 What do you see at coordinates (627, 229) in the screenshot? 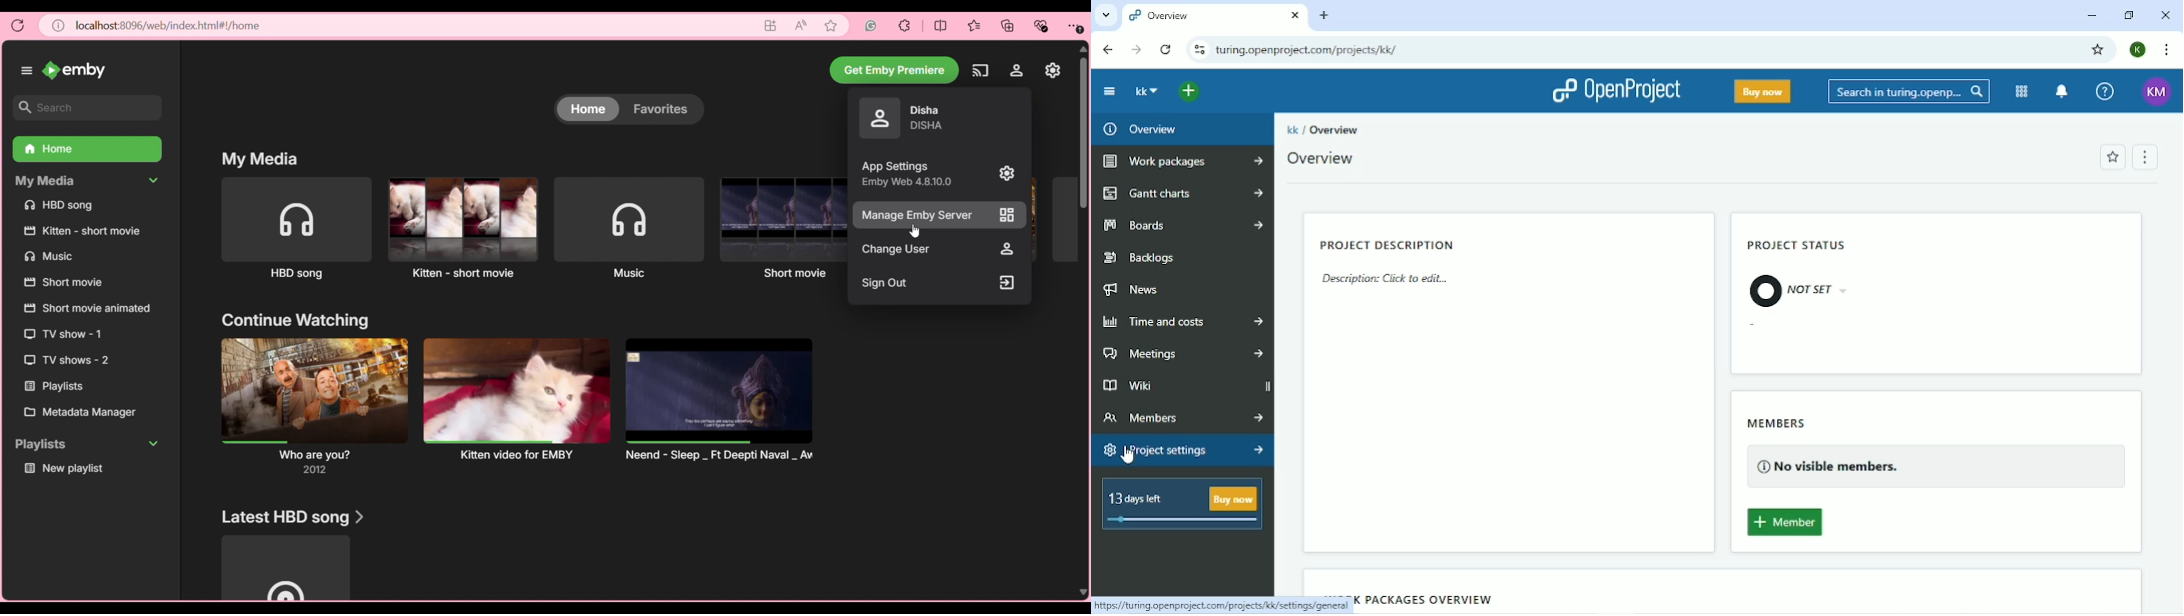
I see `music` at bounding box center [627, 229].